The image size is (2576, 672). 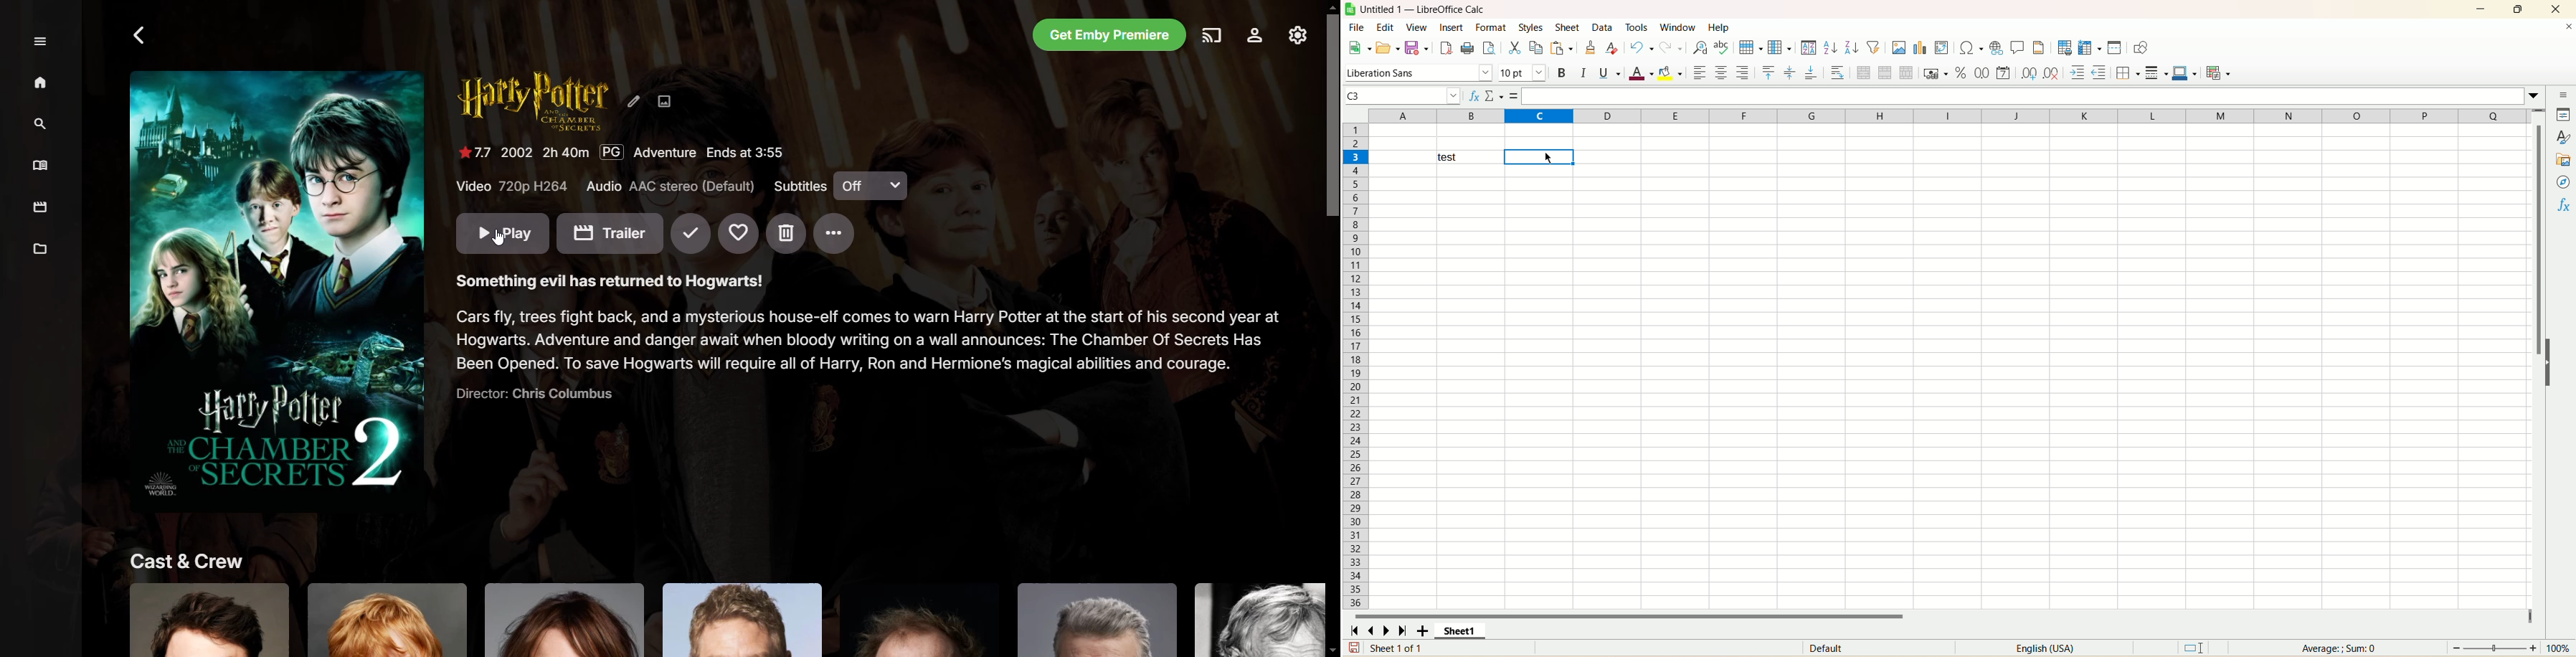 I want to click on align left, so click(x=1744, y=73).